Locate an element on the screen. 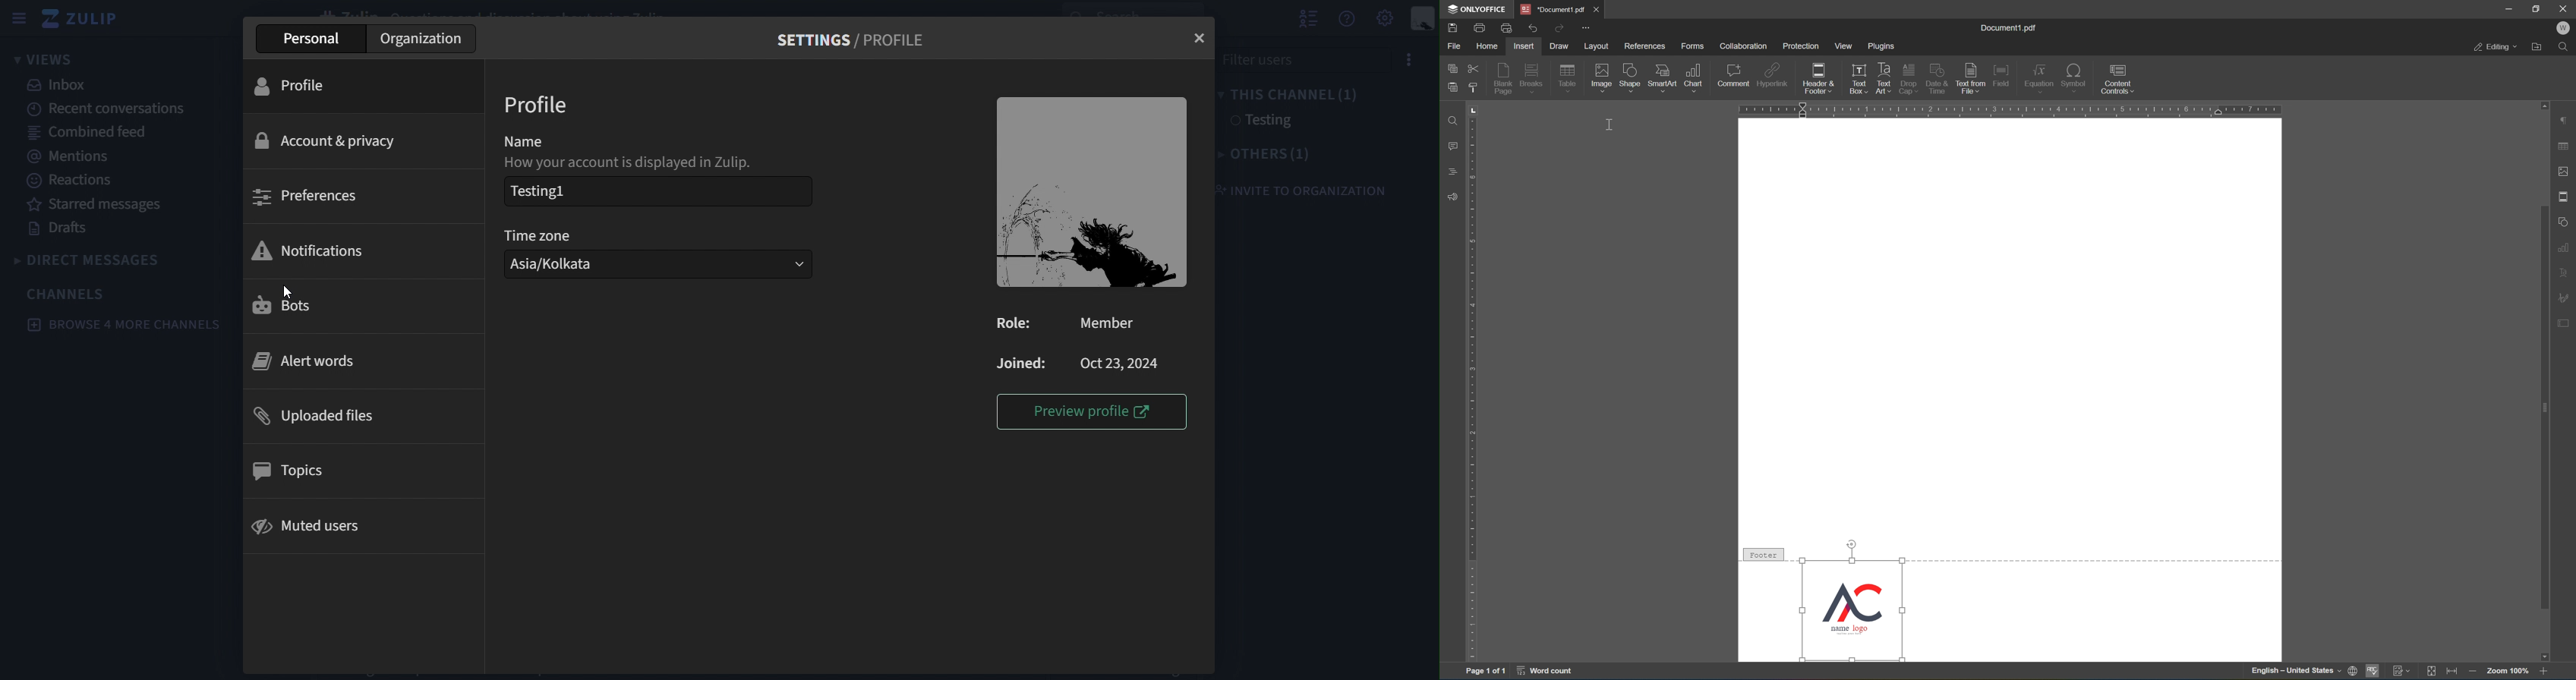 This screenshot has height=700, width=2576. zoom 100% is located at coordinates (2506, 671).